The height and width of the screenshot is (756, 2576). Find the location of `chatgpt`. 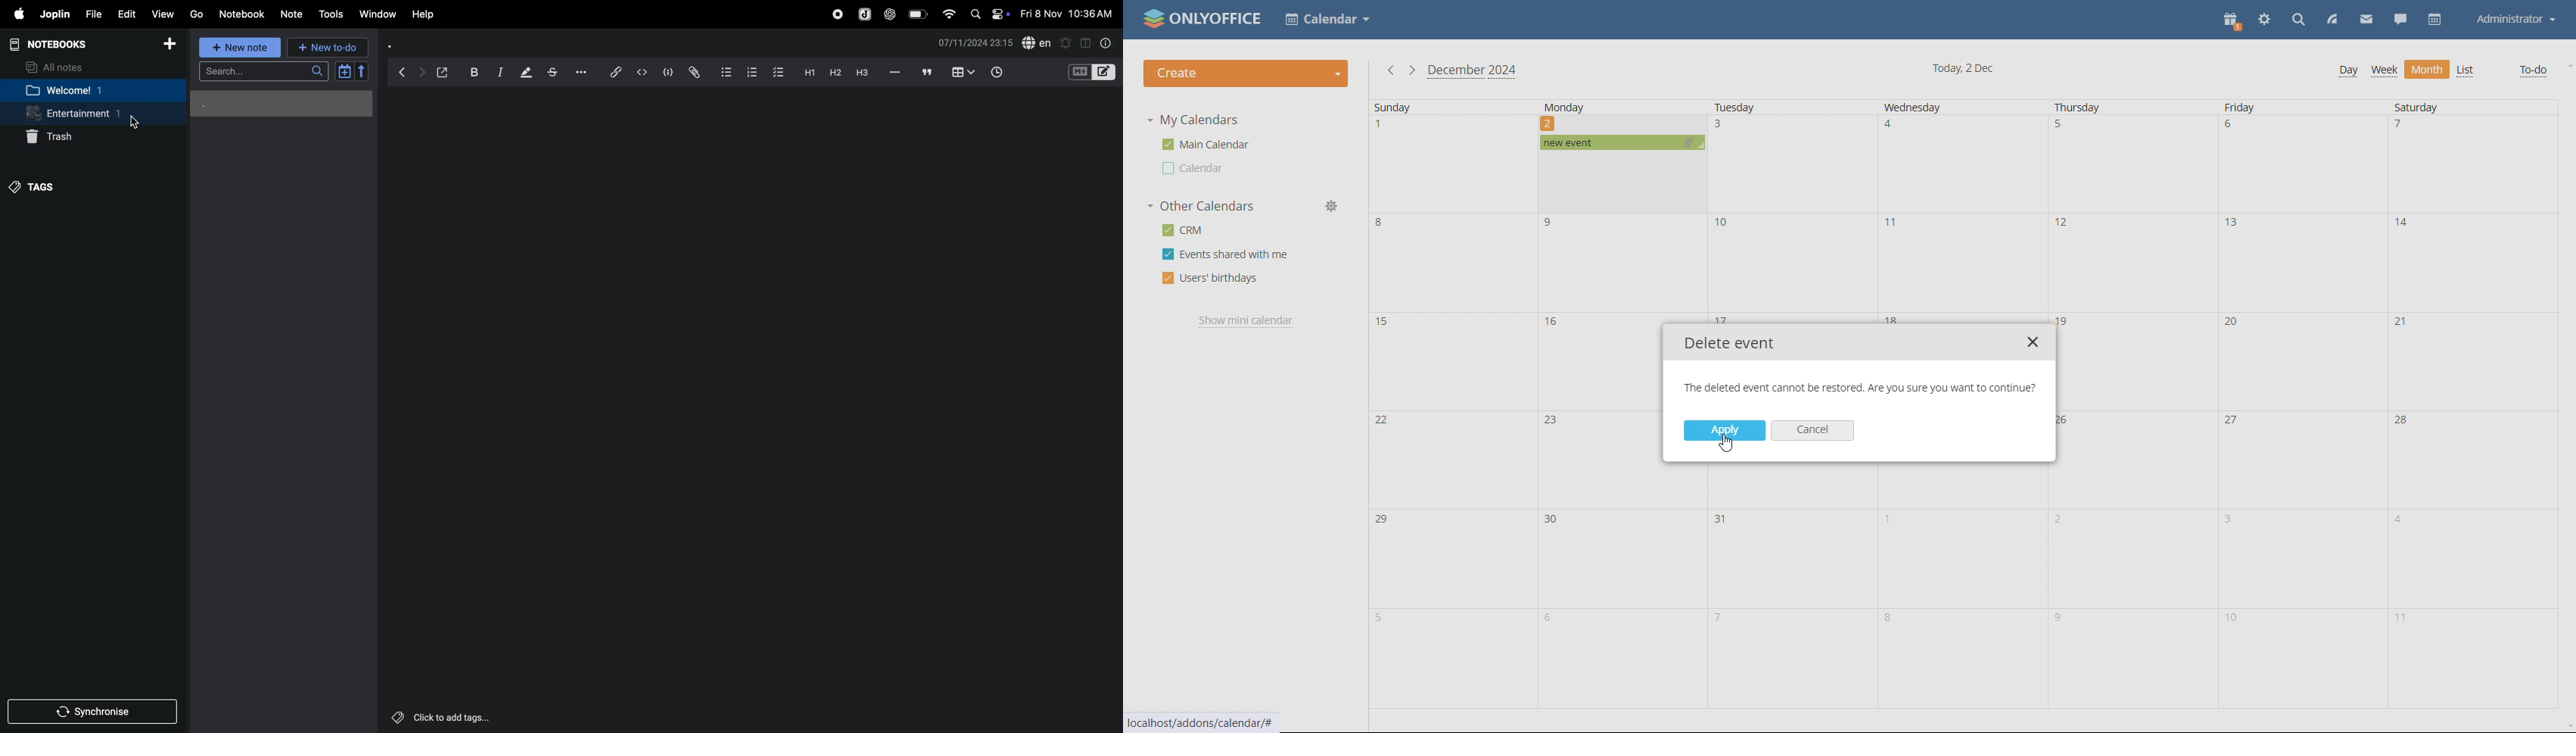

chatgpt is located at coordinates (890, 15).